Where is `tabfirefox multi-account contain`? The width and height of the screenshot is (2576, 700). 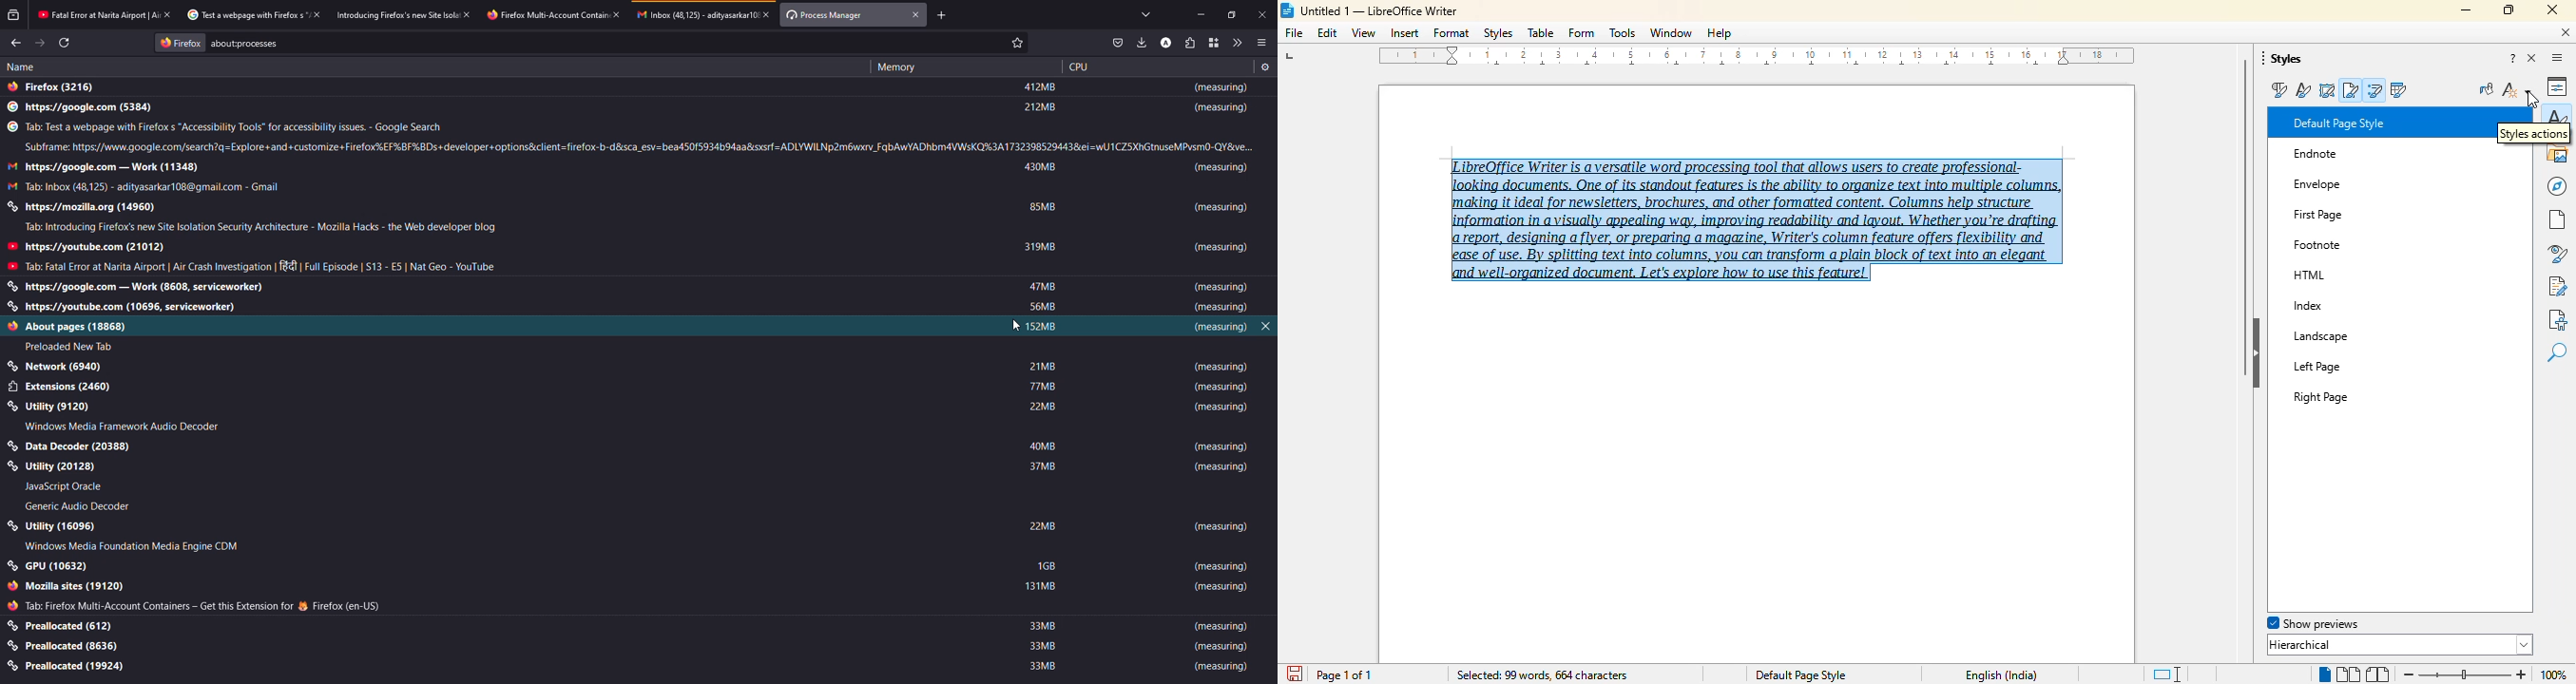
tabfirefox multi-account contain is located at coordinates (543, 15).